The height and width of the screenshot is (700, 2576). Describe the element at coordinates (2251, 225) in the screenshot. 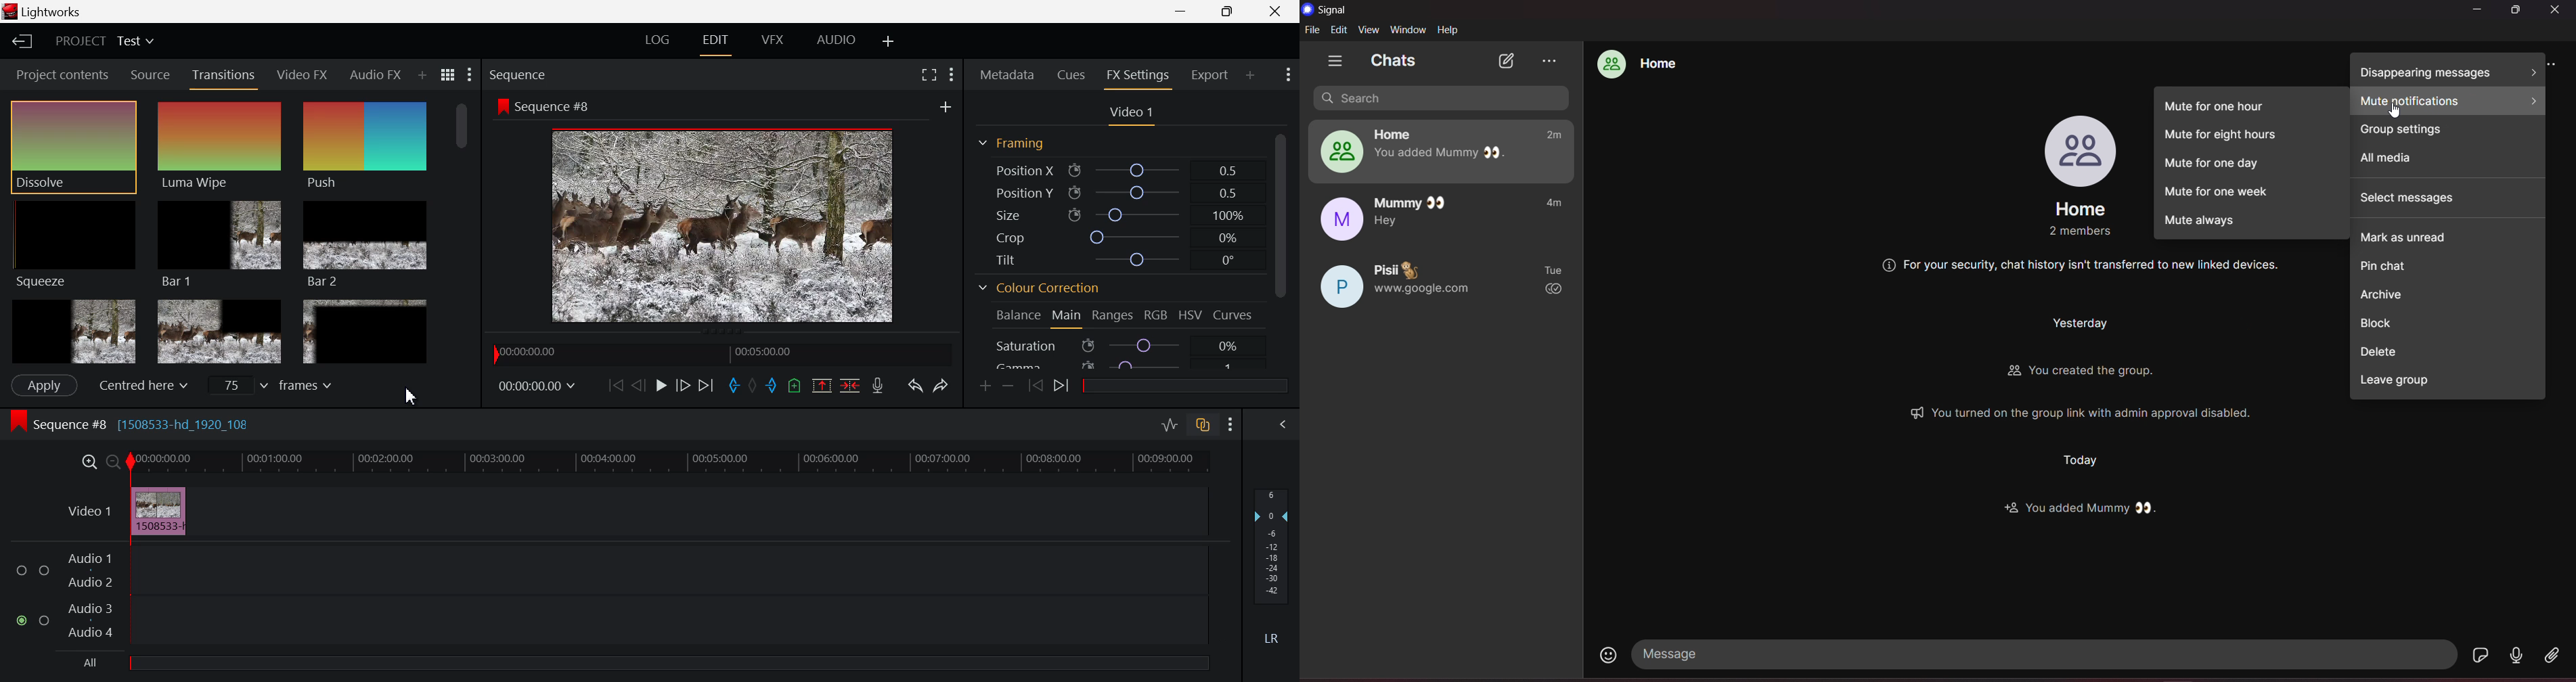

I see `mute always` at that location.